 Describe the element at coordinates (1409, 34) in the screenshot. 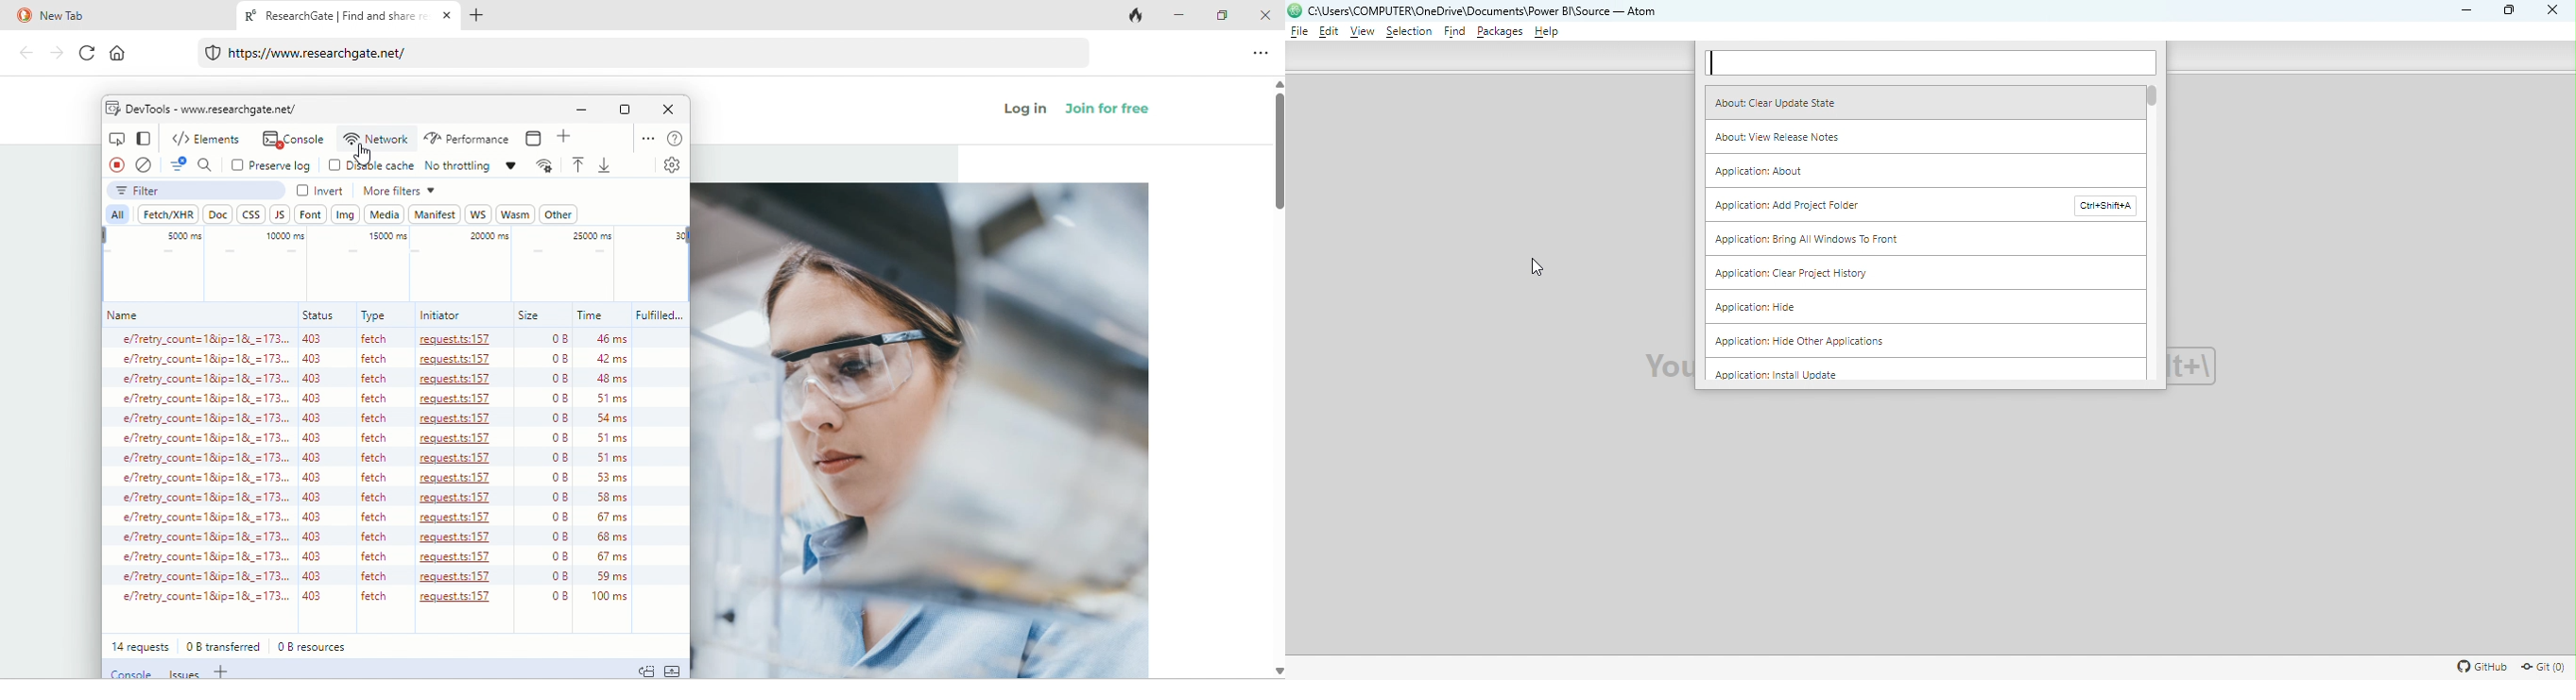

I see `Selection` at that location.